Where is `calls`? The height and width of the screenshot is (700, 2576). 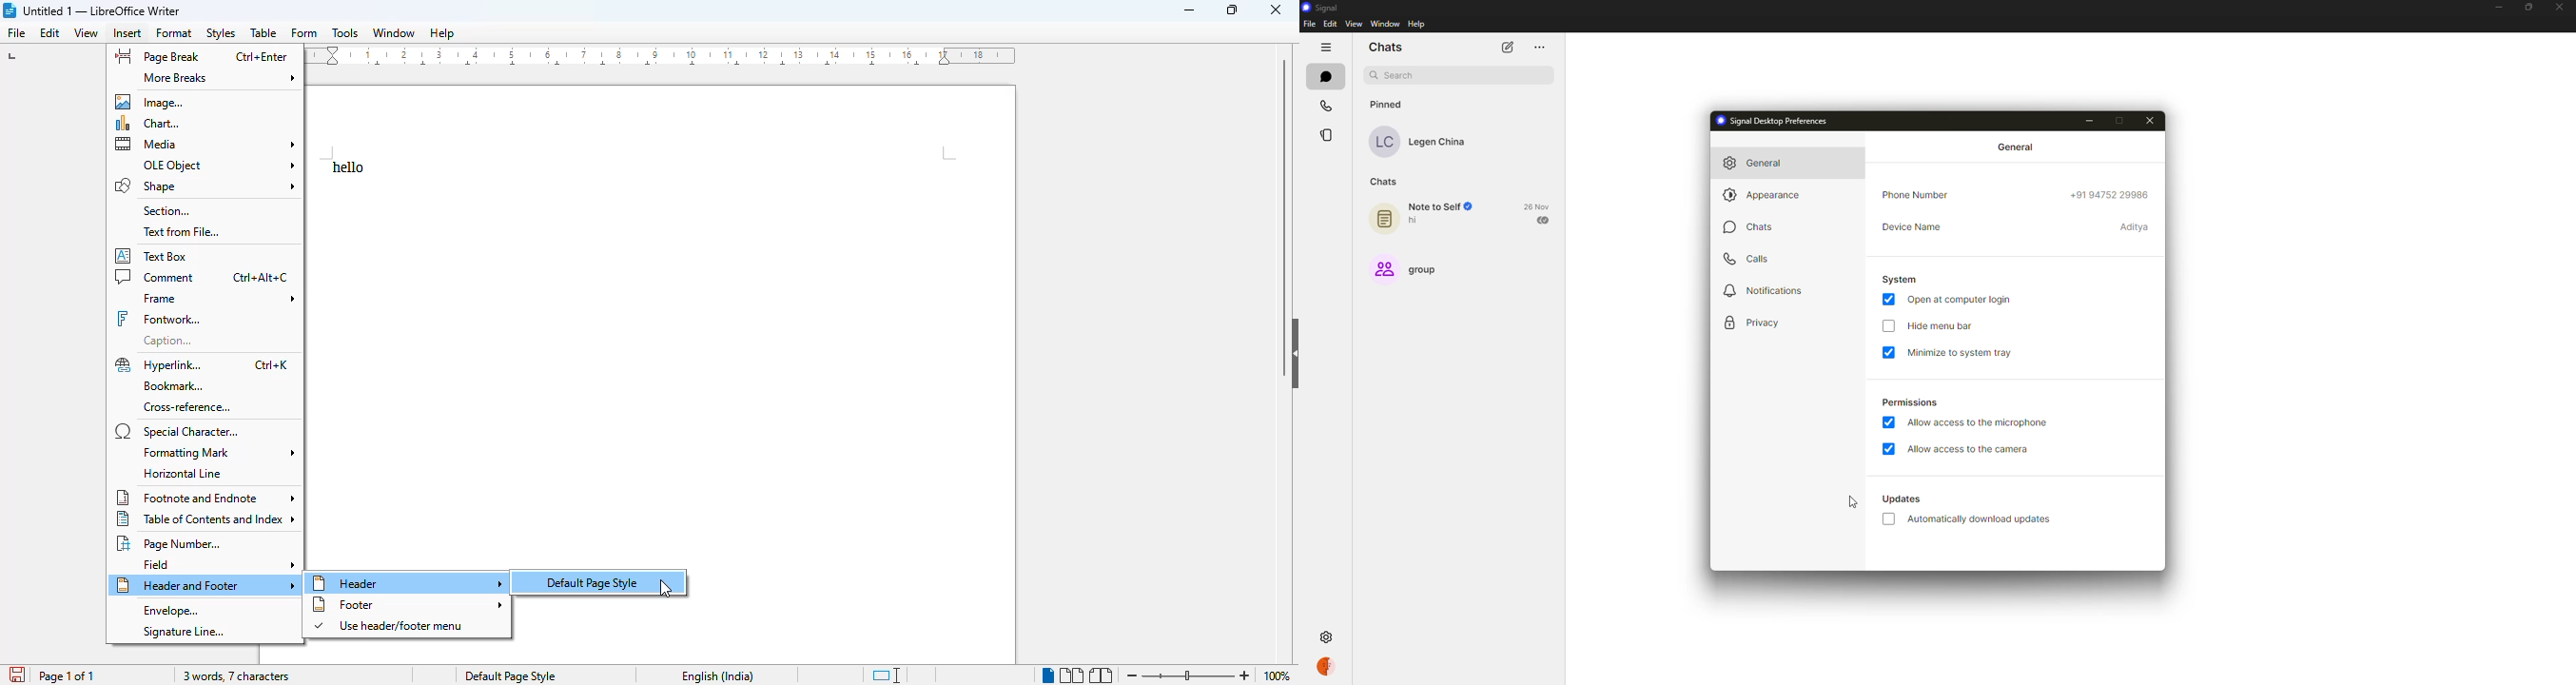
calls is located at coordinates (1752, 258).